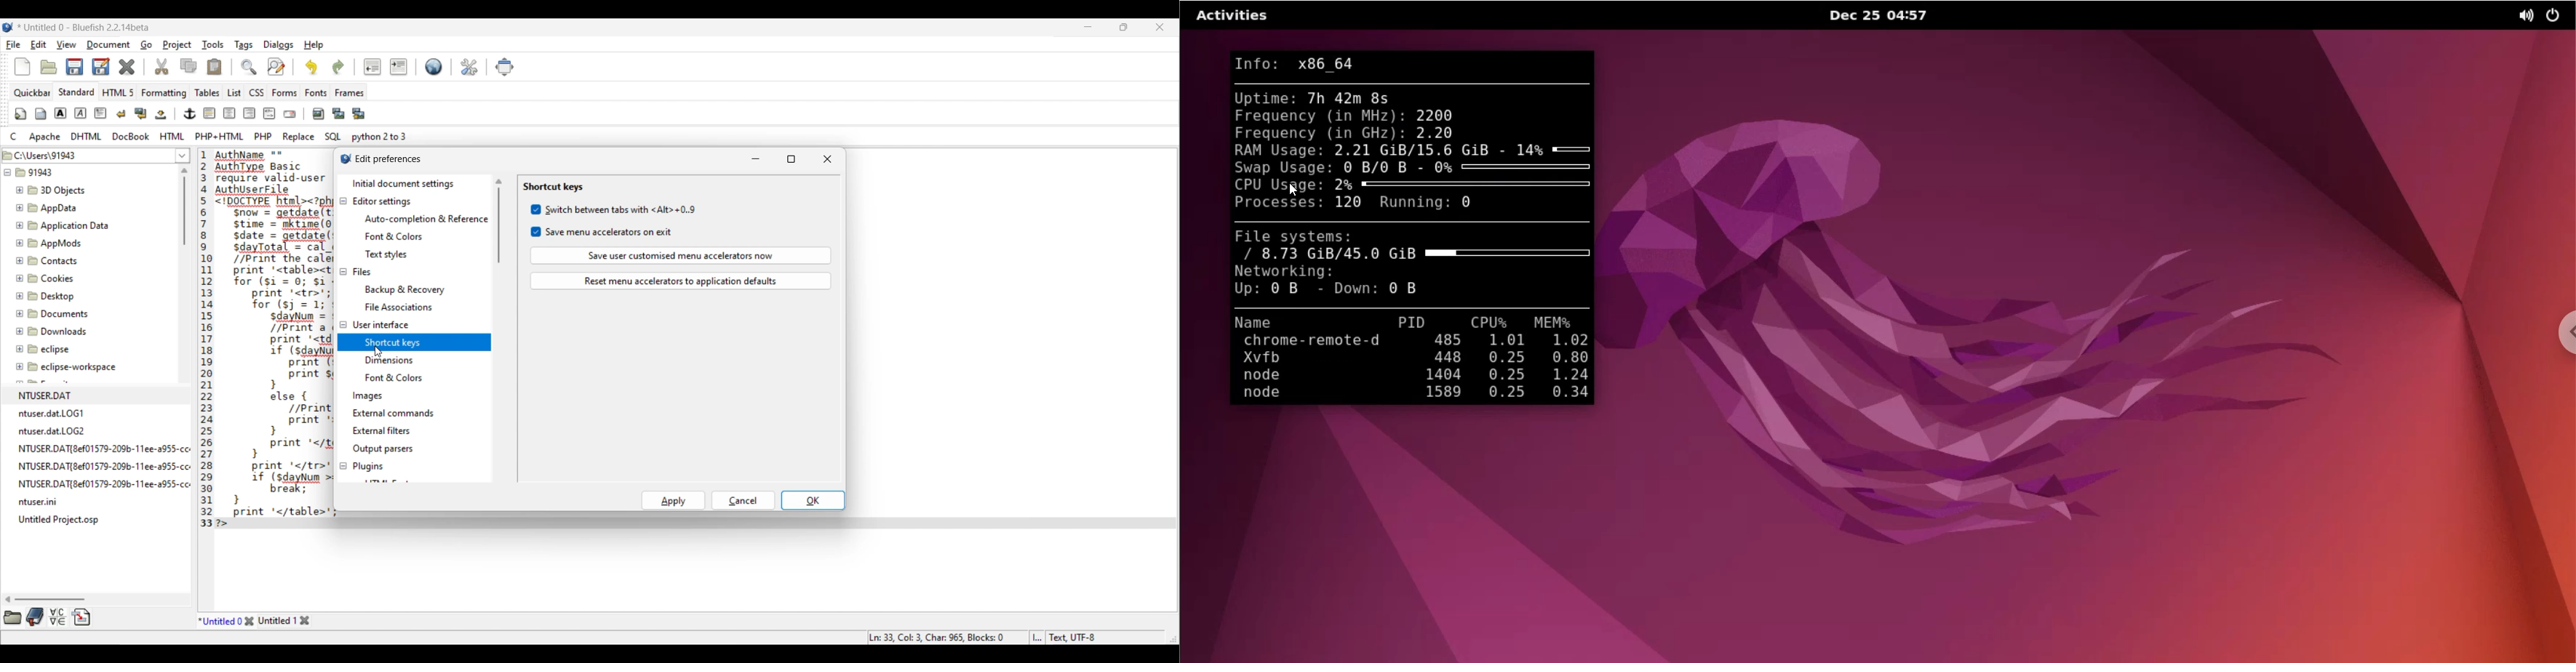 The image size is (2576, 672). I want to click on Save options, so click(88, 67).